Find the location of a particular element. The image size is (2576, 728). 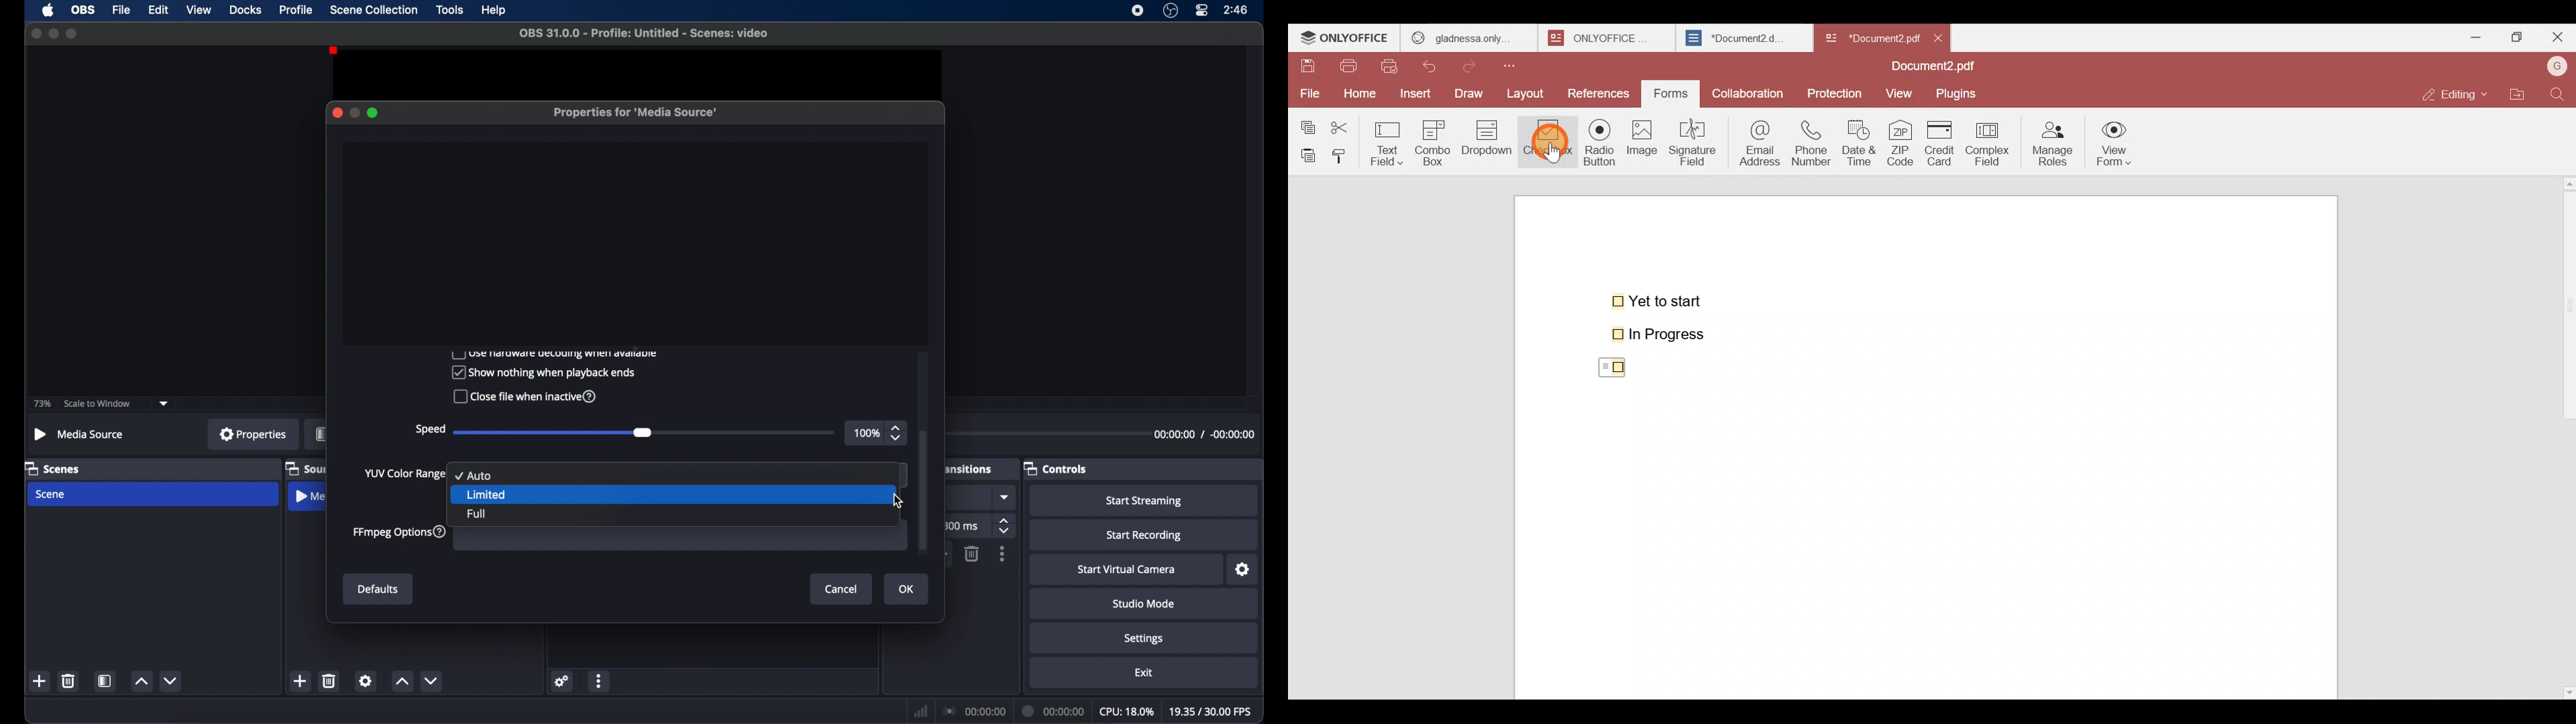

duration is located at coordinates (1053, 711).